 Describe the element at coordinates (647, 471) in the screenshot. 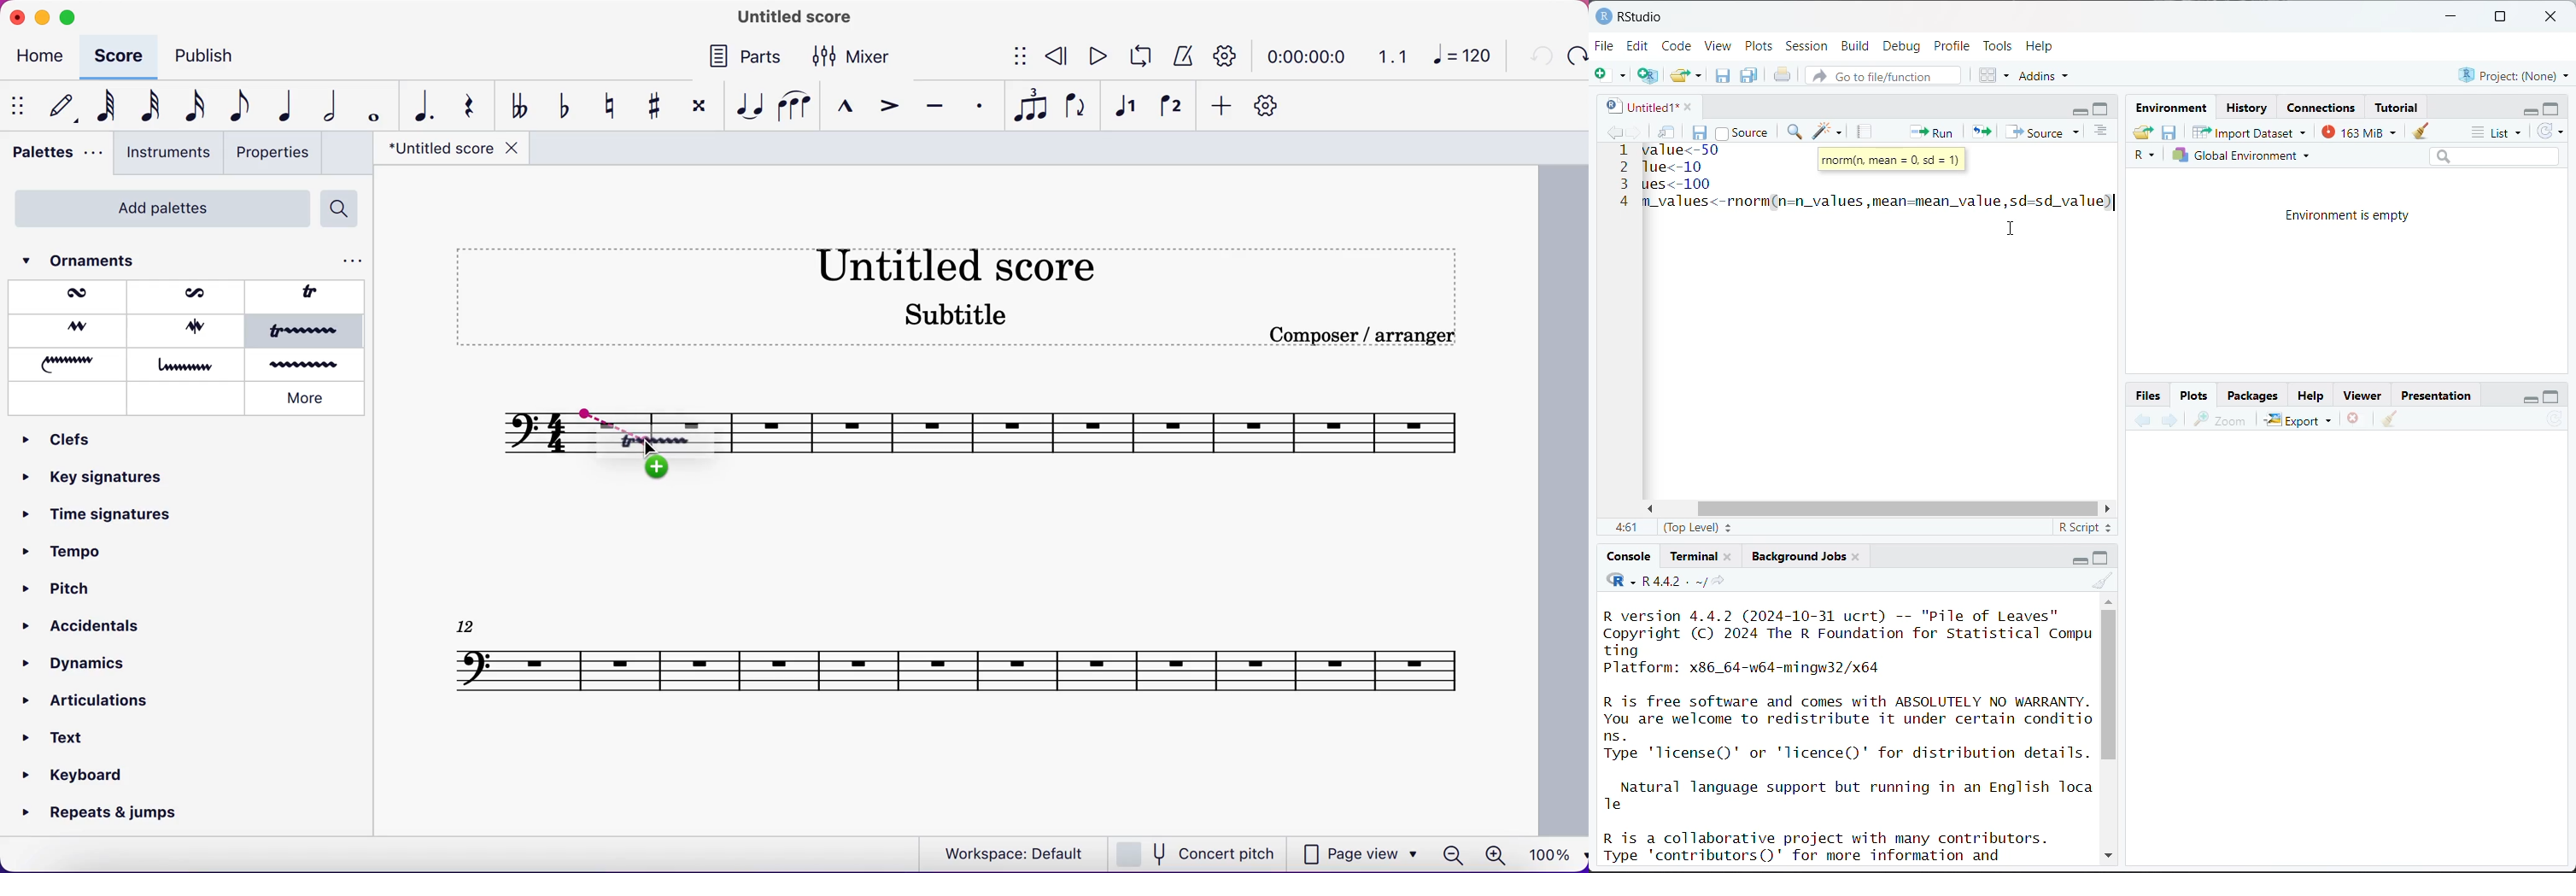

I see `add` at that location.